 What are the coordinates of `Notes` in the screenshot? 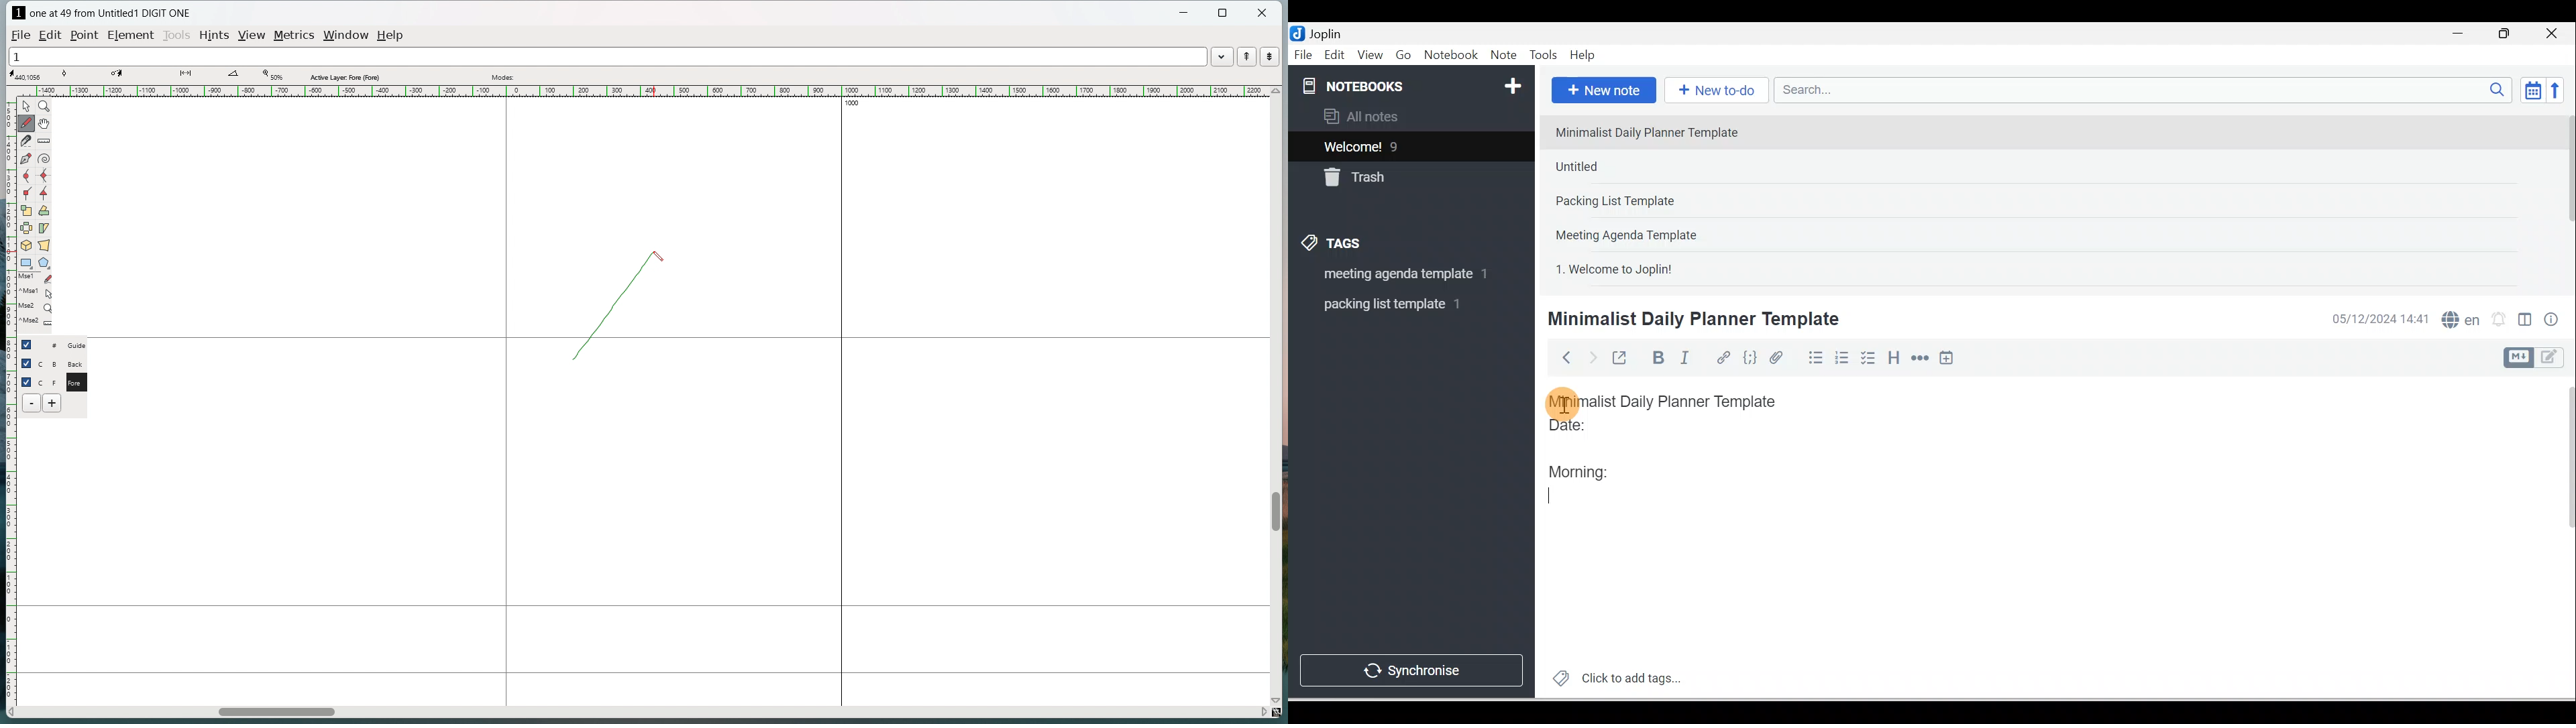 It's located at (1401, 143).